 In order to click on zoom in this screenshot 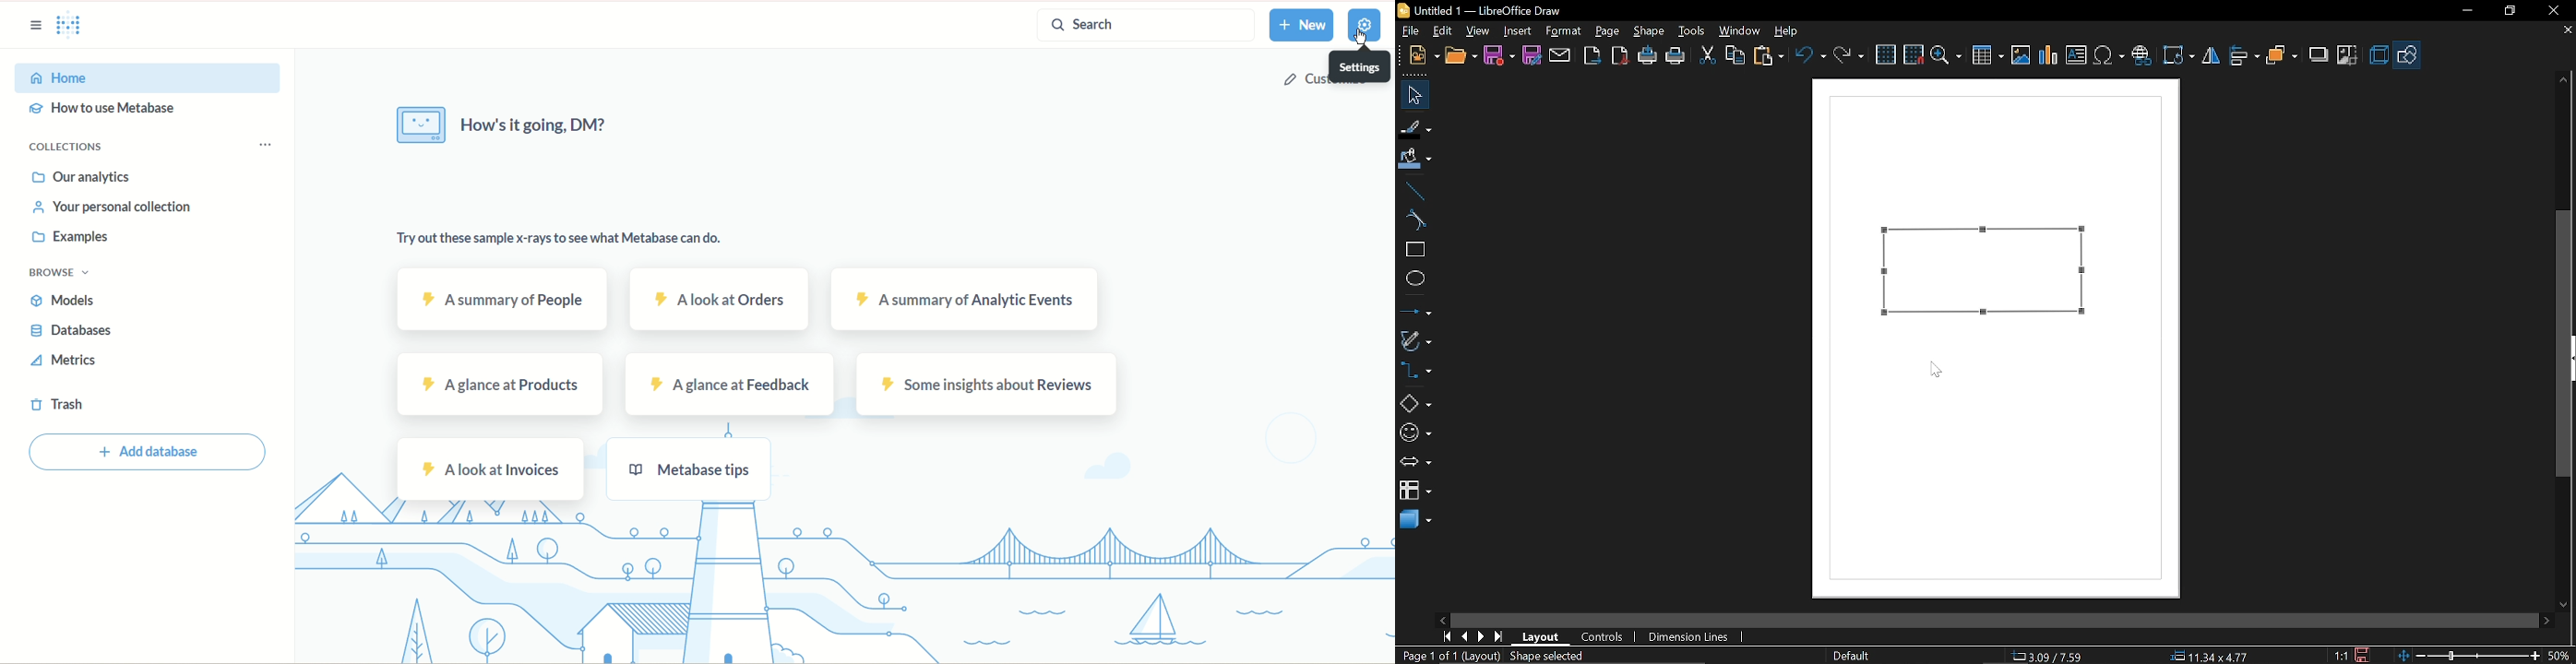, I will do `click(1947, 55)`.